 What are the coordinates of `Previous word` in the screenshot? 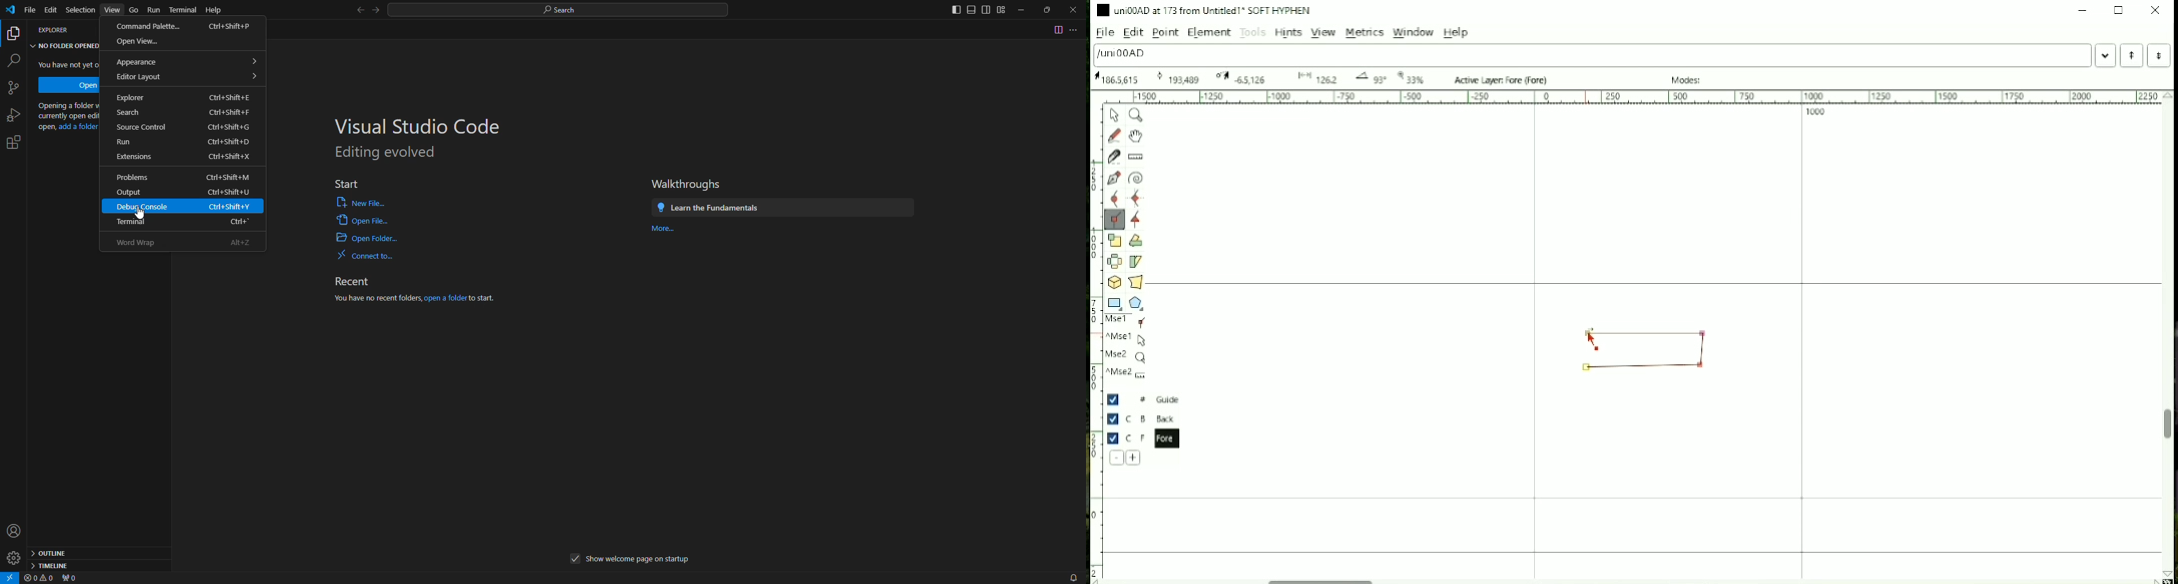 It's located at (2131, 55).